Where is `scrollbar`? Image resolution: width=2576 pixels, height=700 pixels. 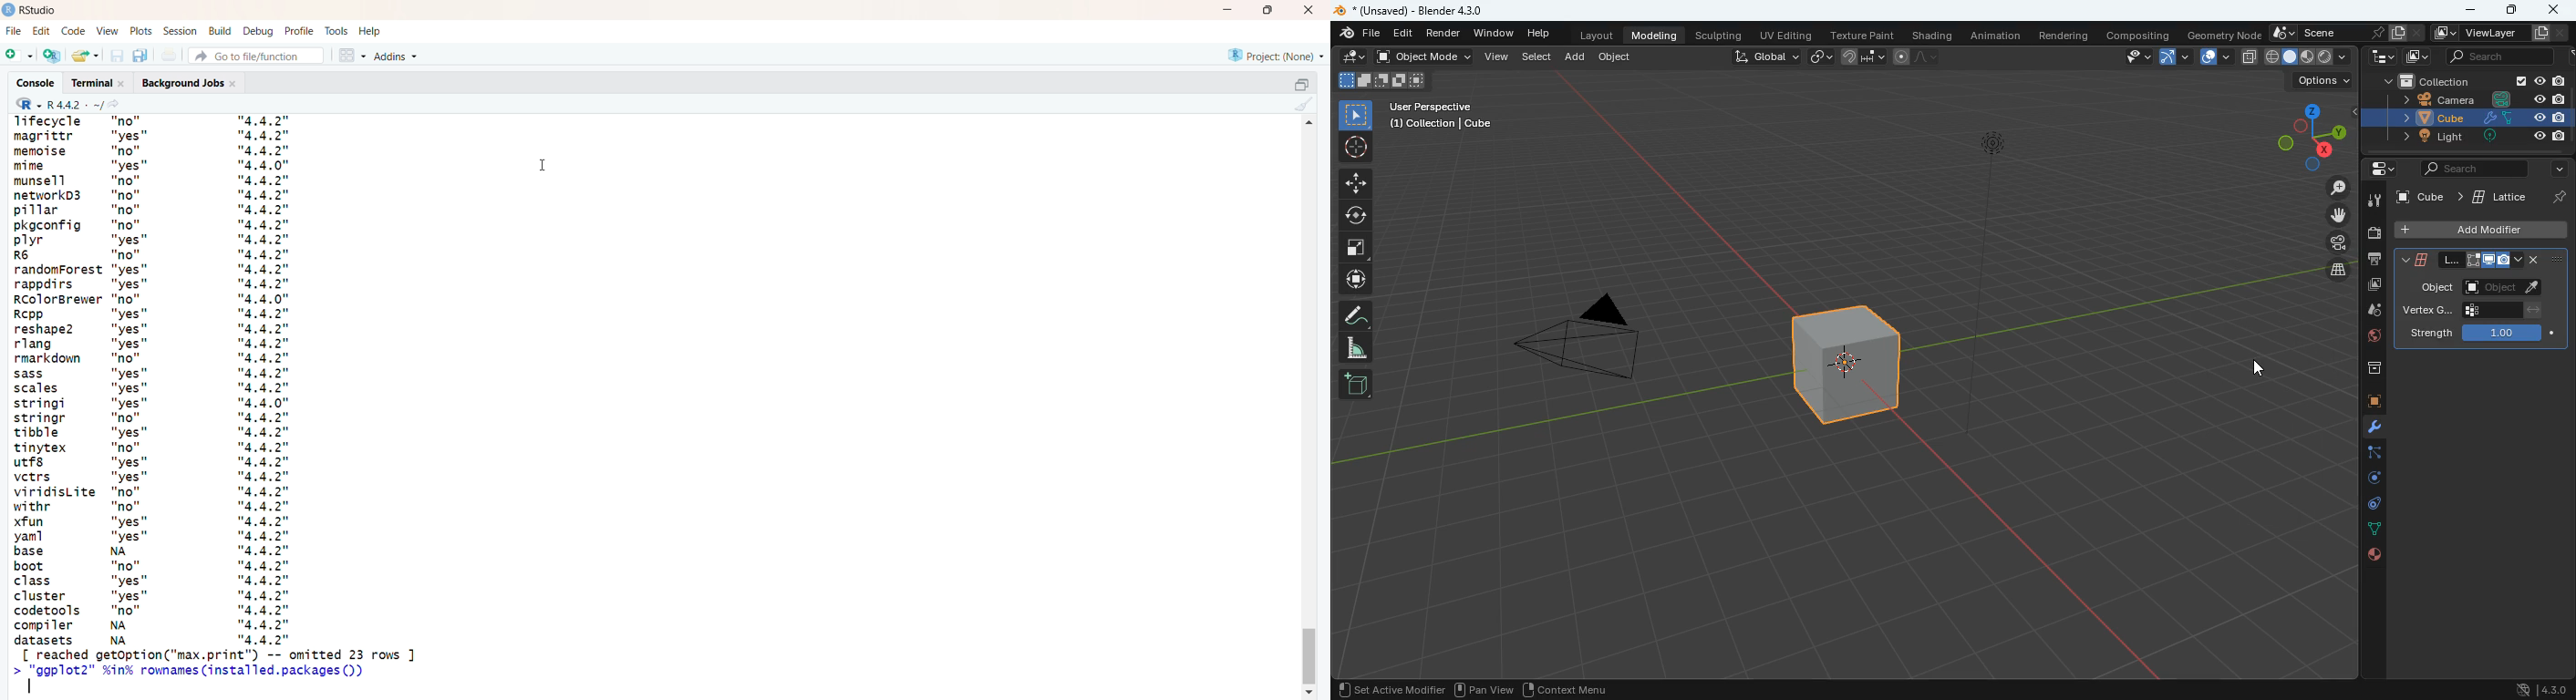 scrollbar is located at coordinates (1312, 410).